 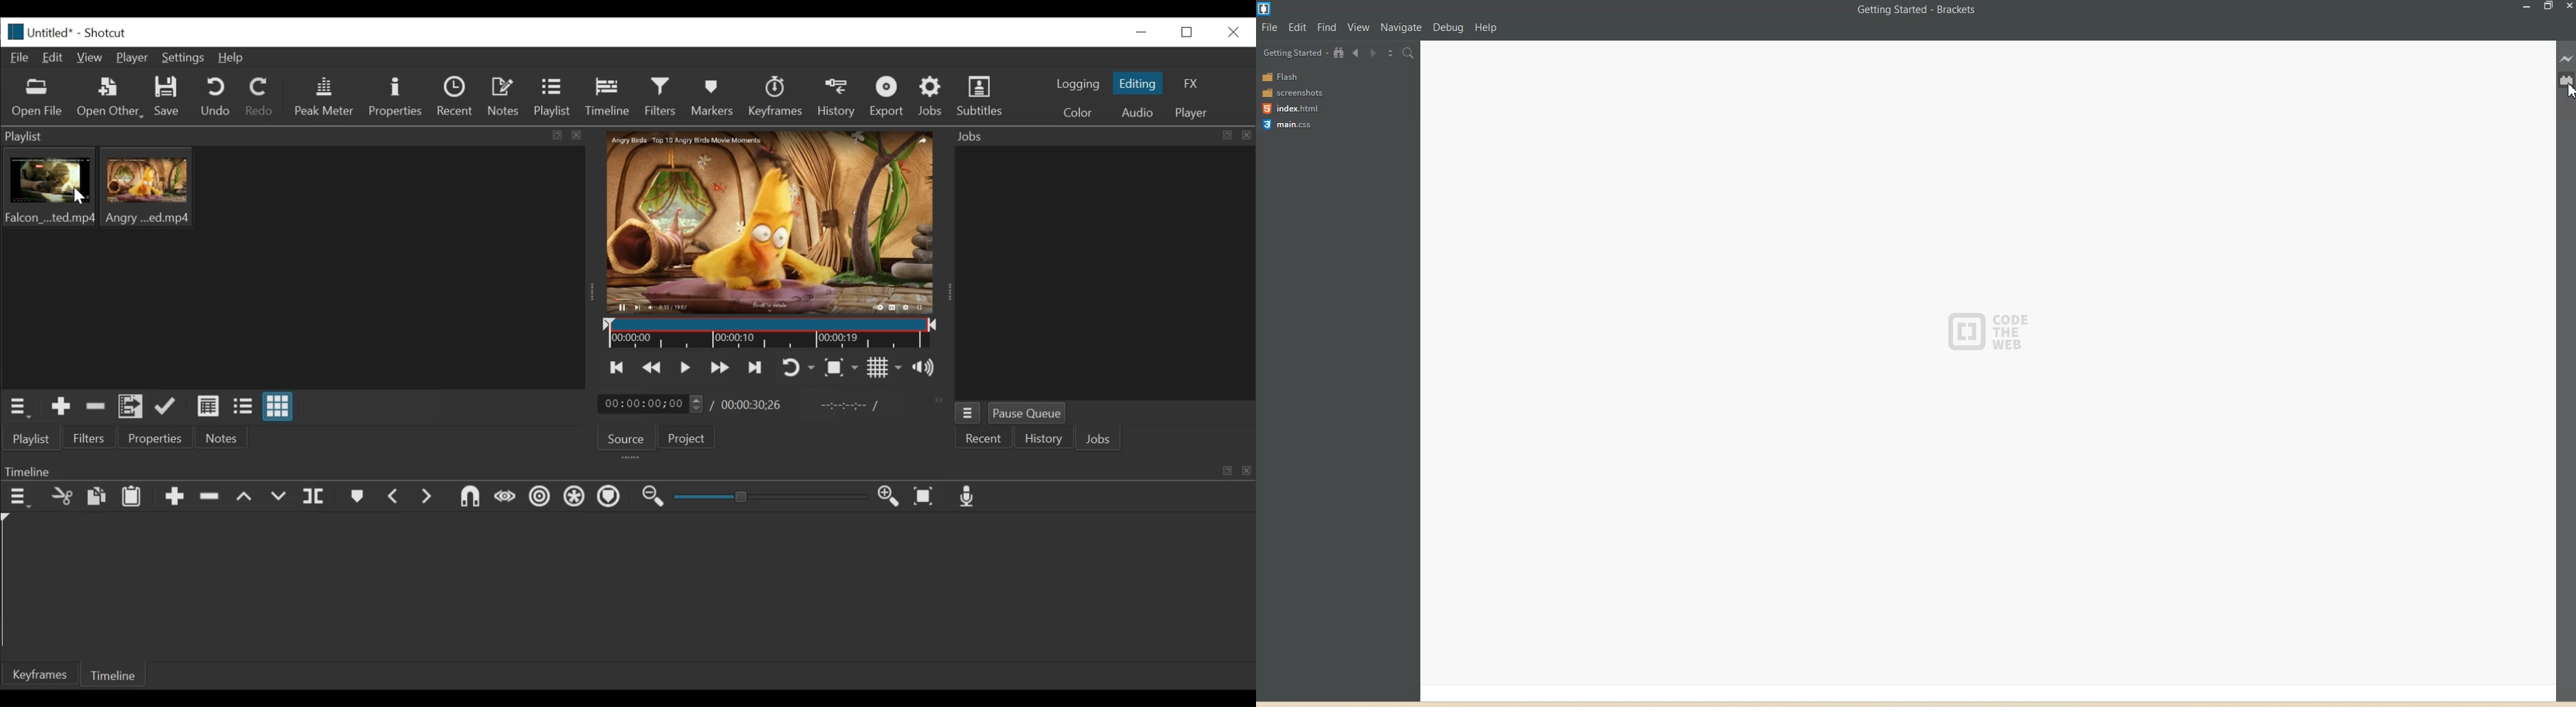 What do you see at coordinates (652, 405) in the screenshot?
I see `current duration` at bounding box center [652, 405].